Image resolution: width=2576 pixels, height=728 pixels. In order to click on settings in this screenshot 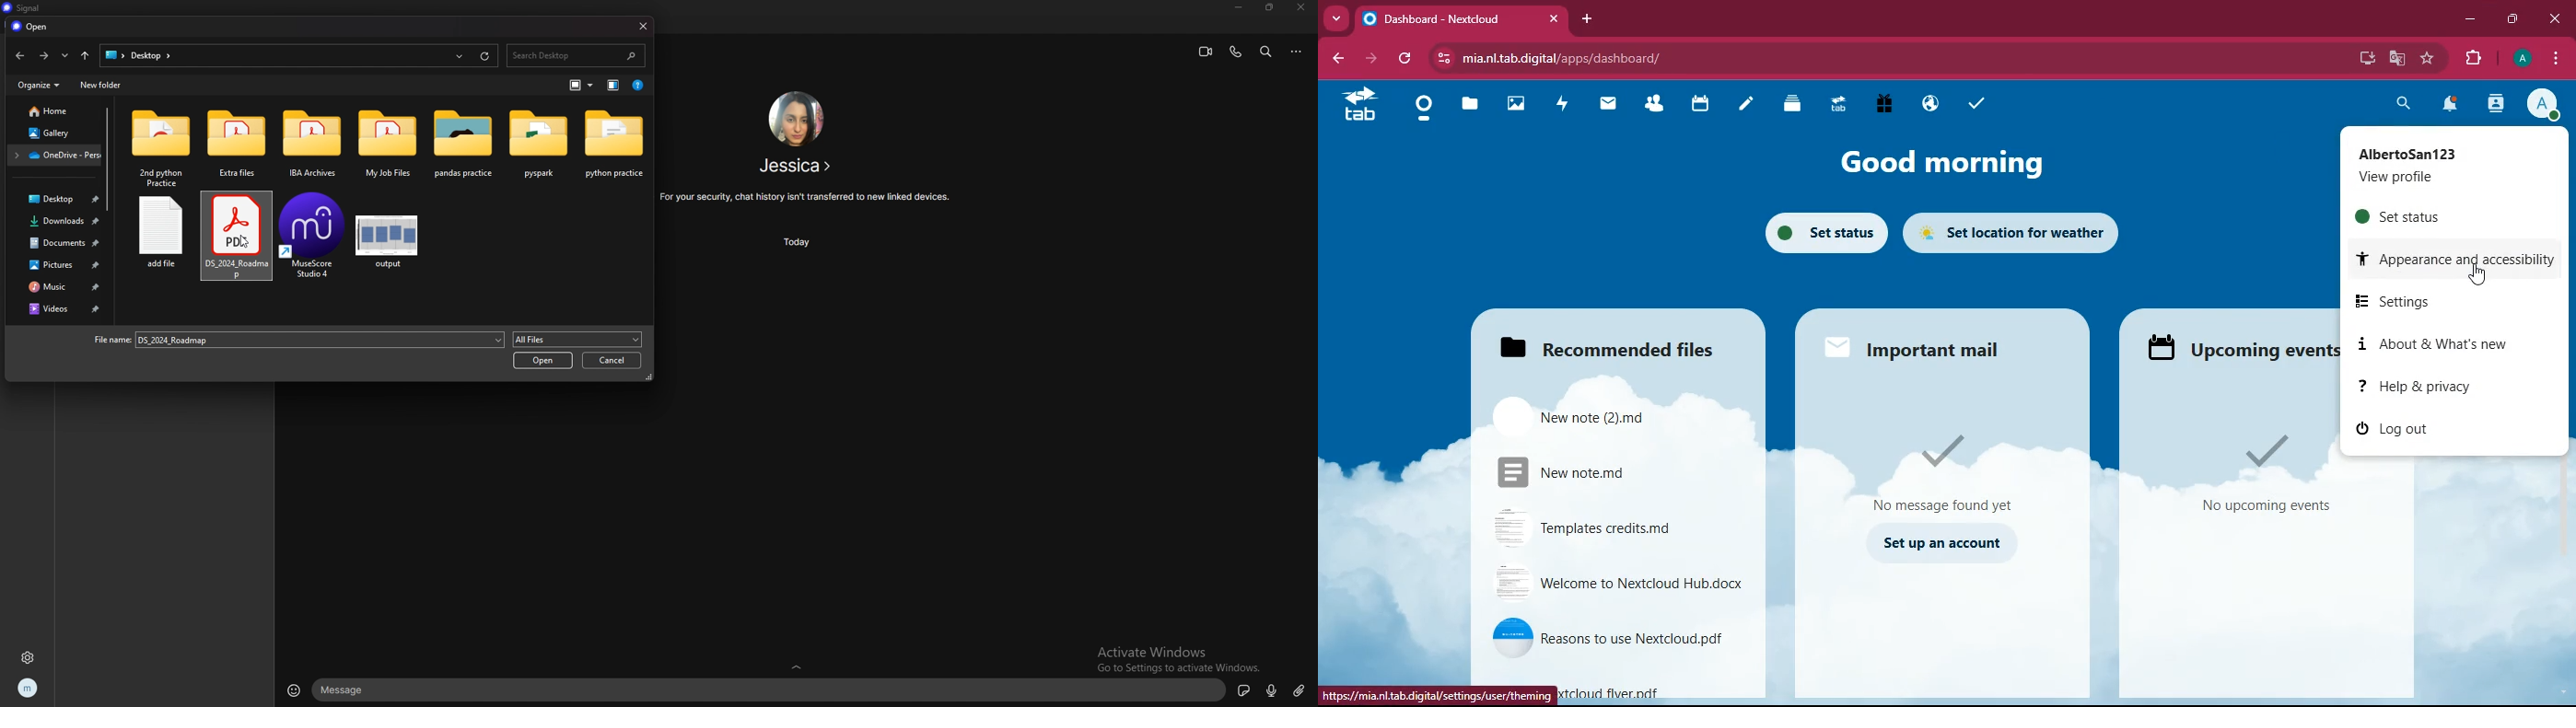, I will do `click(2460, 301)`.